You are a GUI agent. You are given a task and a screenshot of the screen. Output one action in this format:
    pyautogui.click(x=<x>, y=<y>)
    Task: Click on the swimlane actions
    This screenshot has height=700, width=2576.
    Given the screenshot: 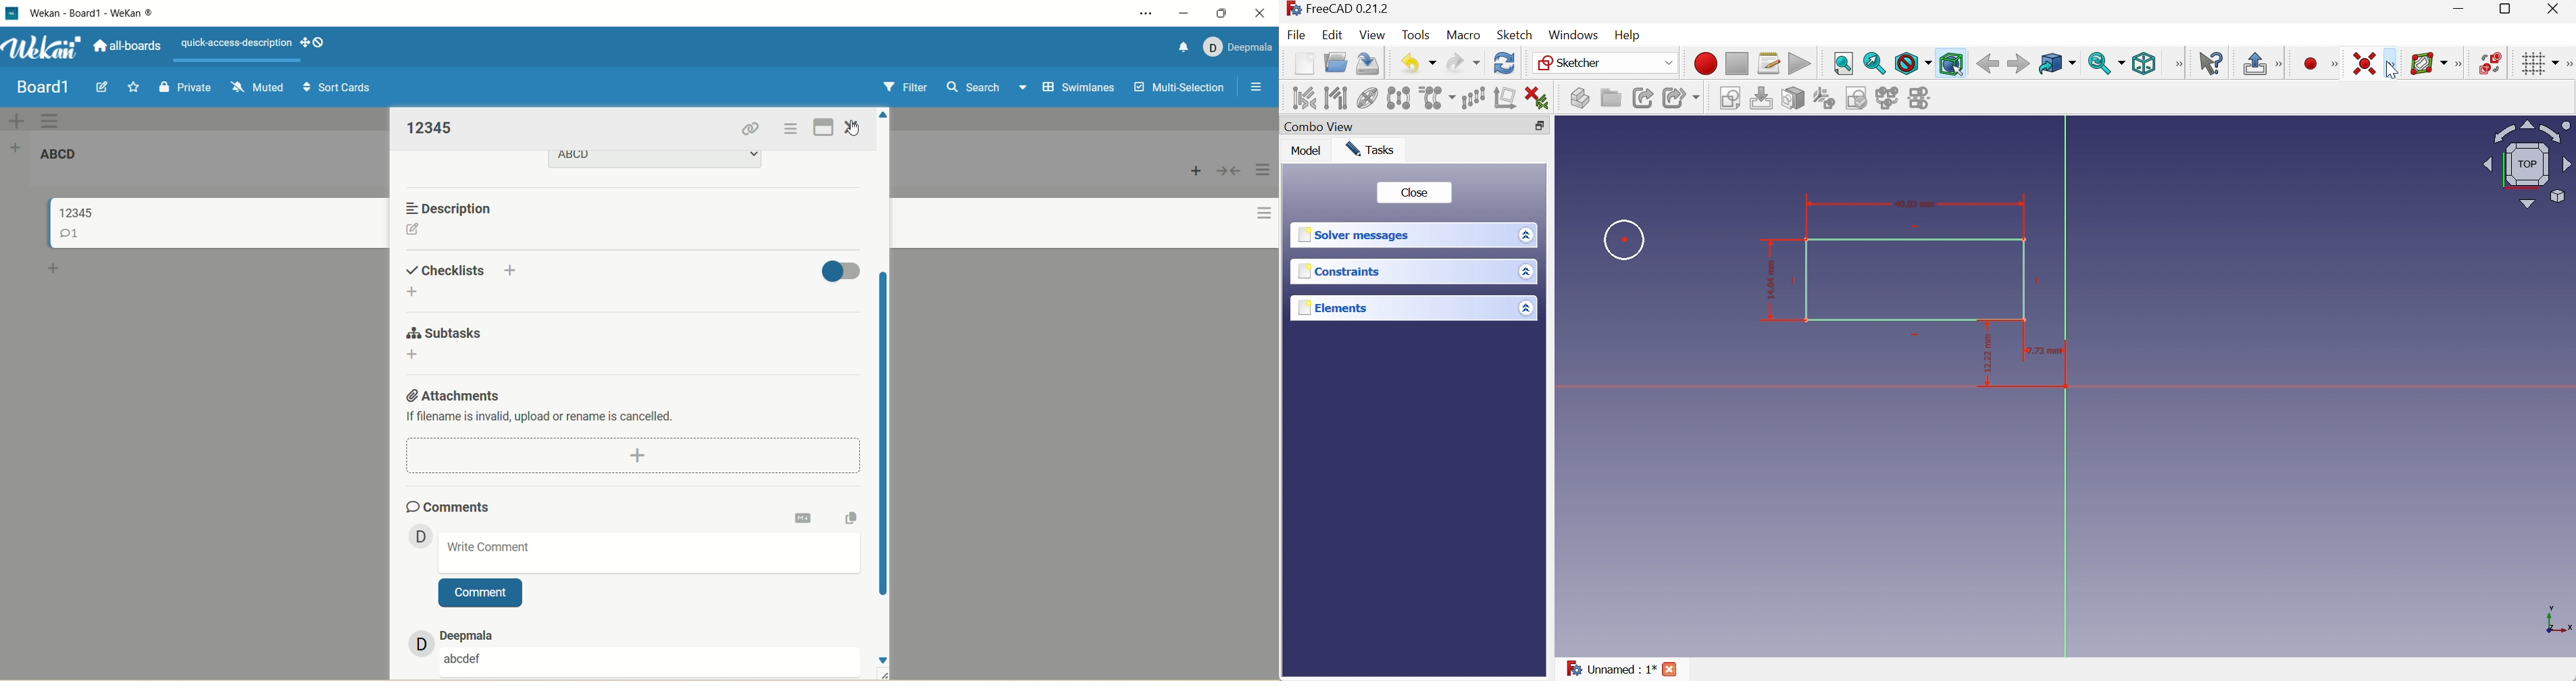 What is the action you would take?
    pyautogui.click(x=51, y=121)
    